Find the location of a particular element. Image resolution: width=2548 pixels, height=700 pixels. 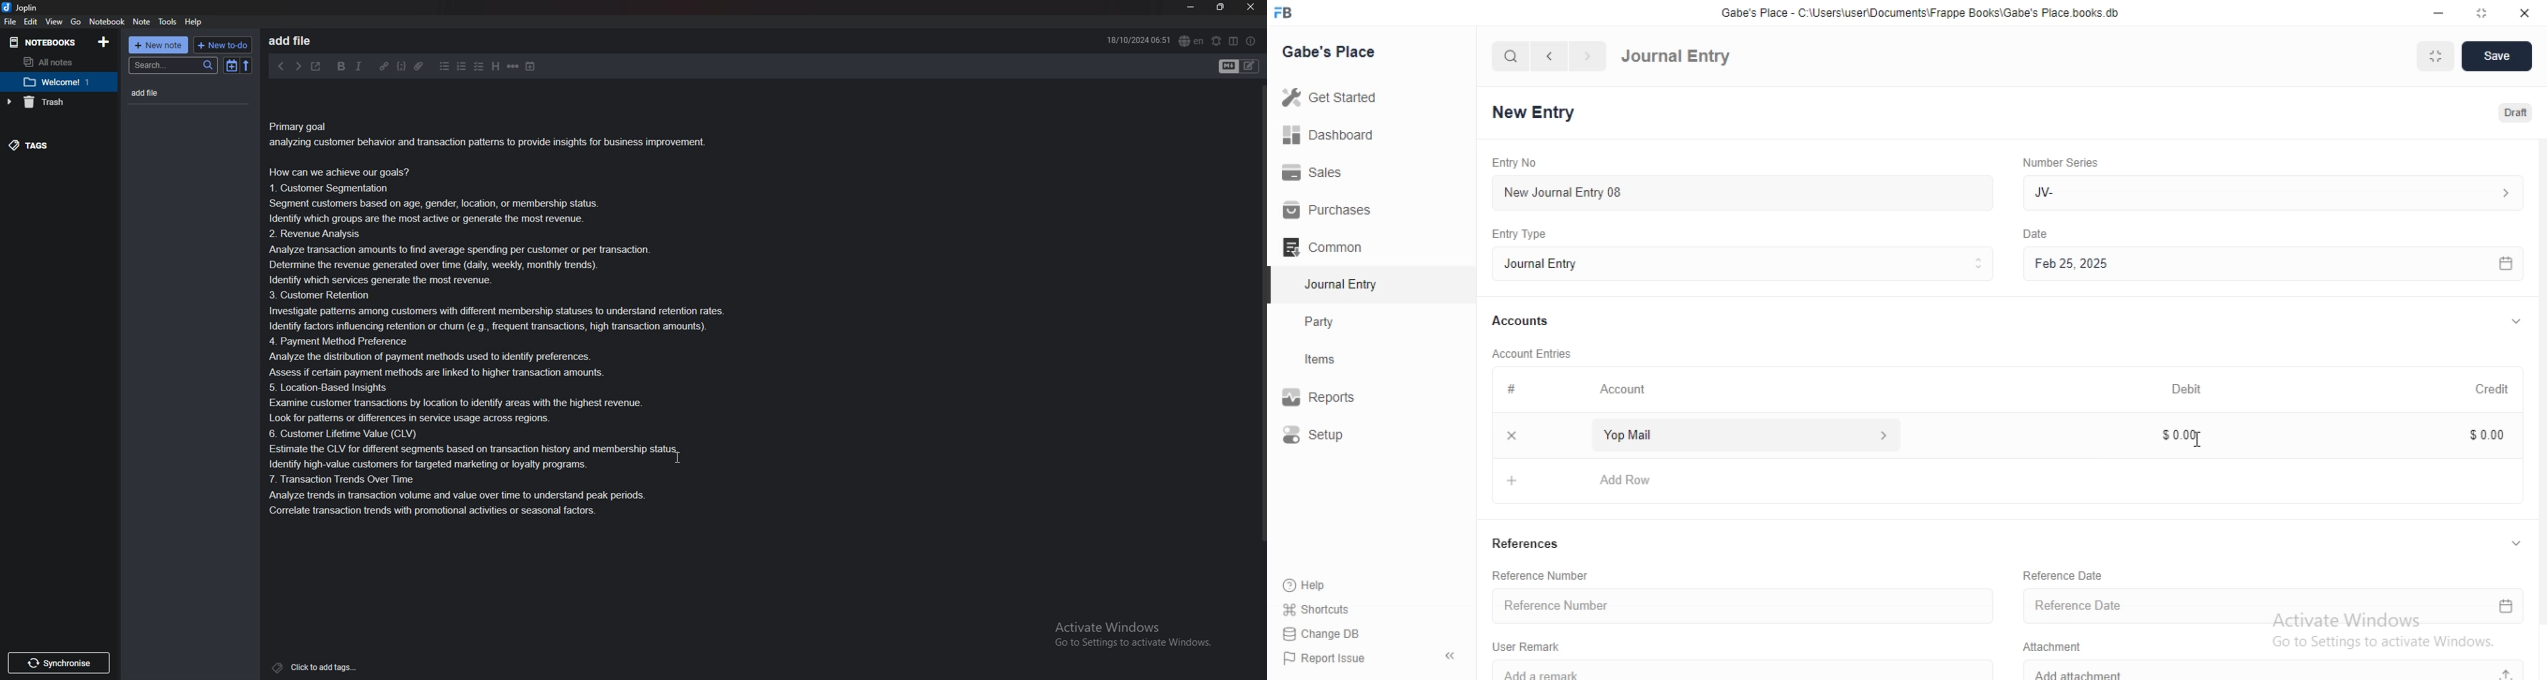

Toggle editor is located at coordinates (1241, 65).